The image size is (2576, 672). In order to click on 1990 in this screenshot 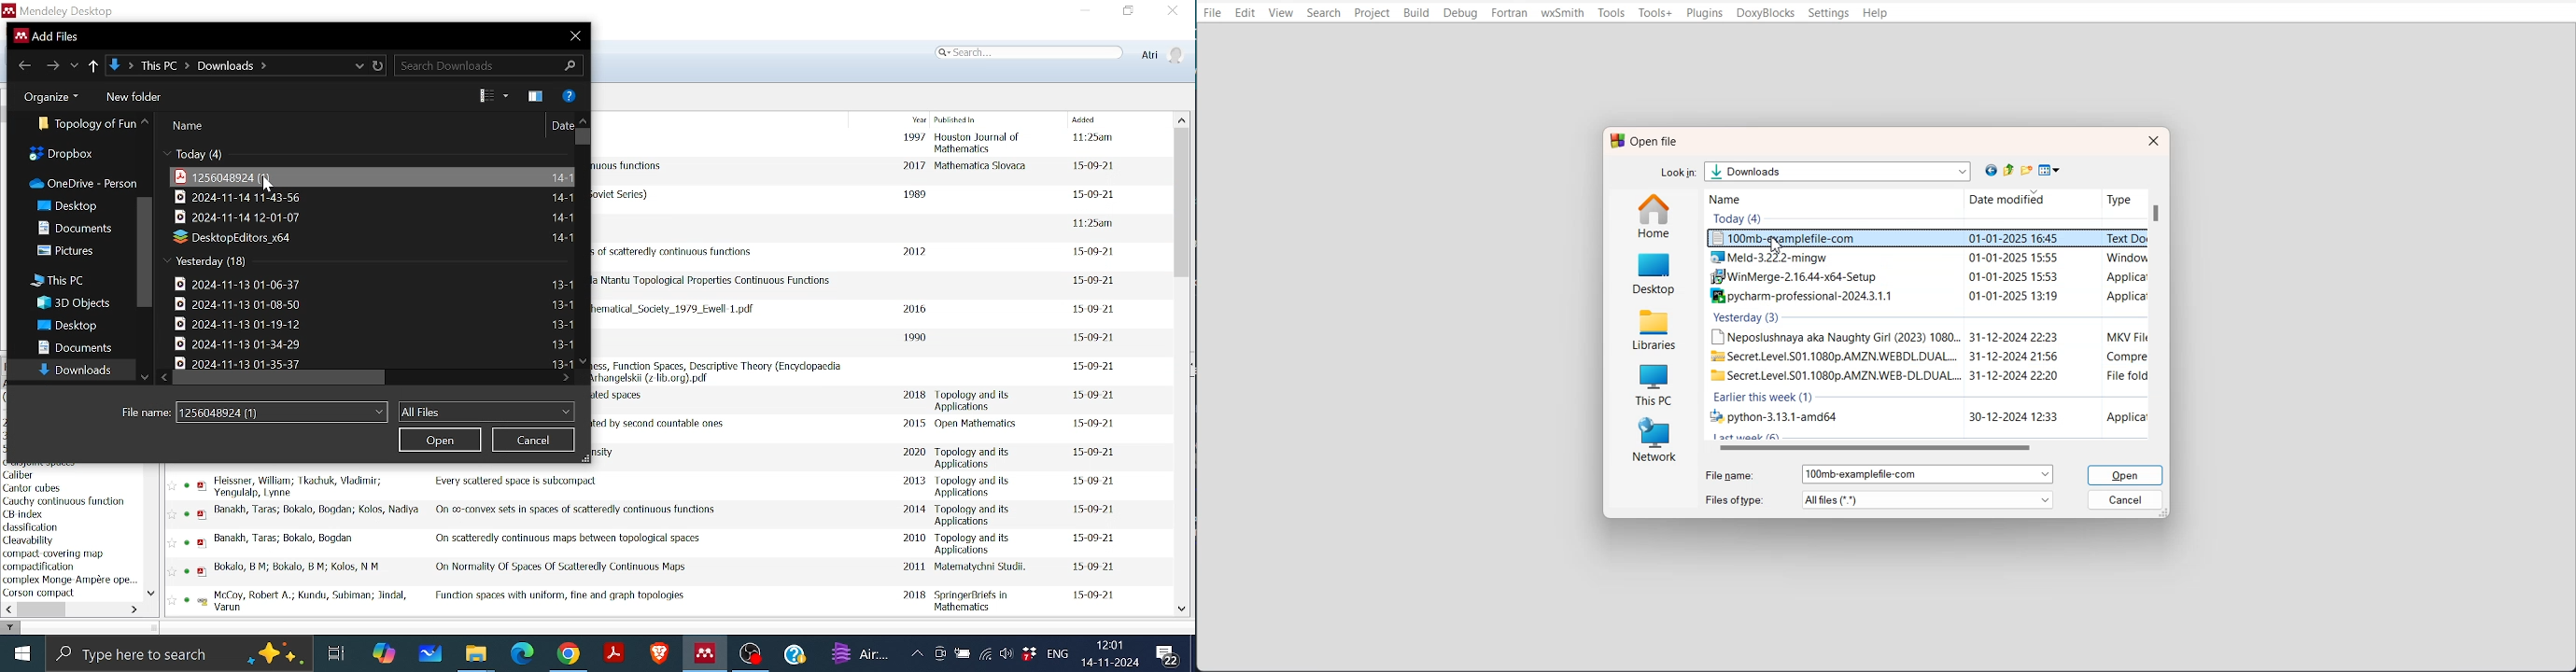, I will do `click(915, 338)`.